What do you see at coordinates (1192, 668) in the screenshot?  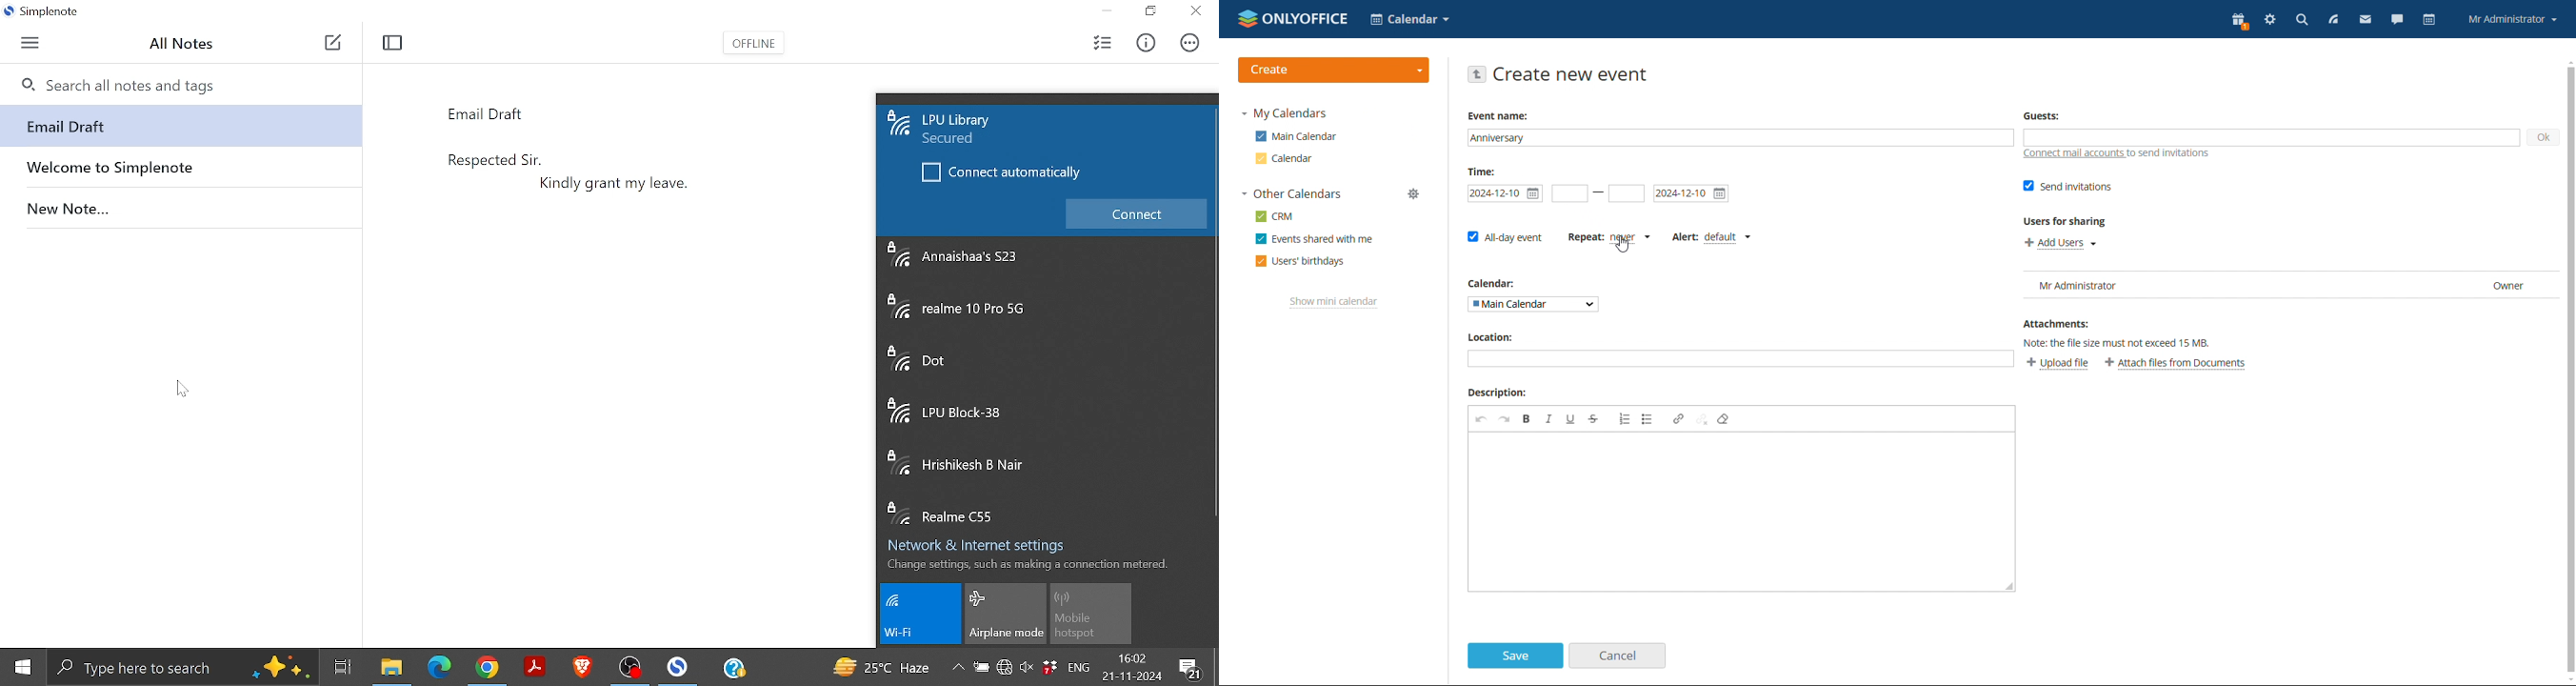 I see `Comments` at bounding box center [1192, 668].